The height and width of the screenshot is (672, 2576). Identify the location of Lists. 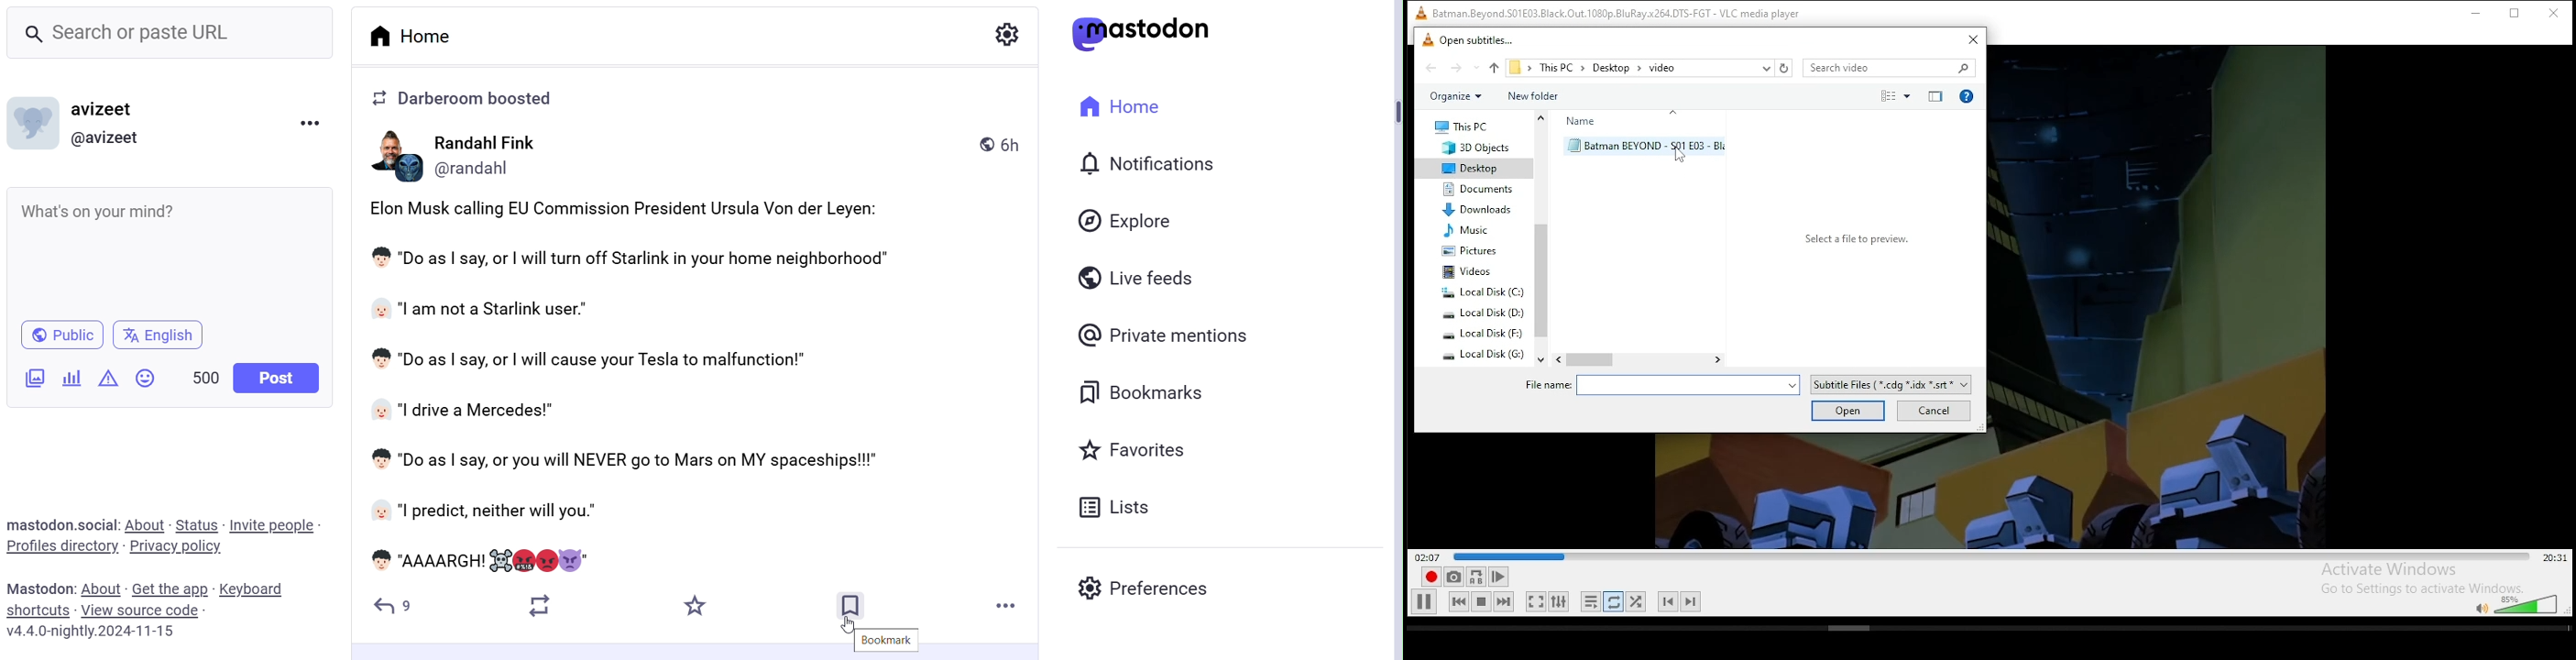
(1119, 506).